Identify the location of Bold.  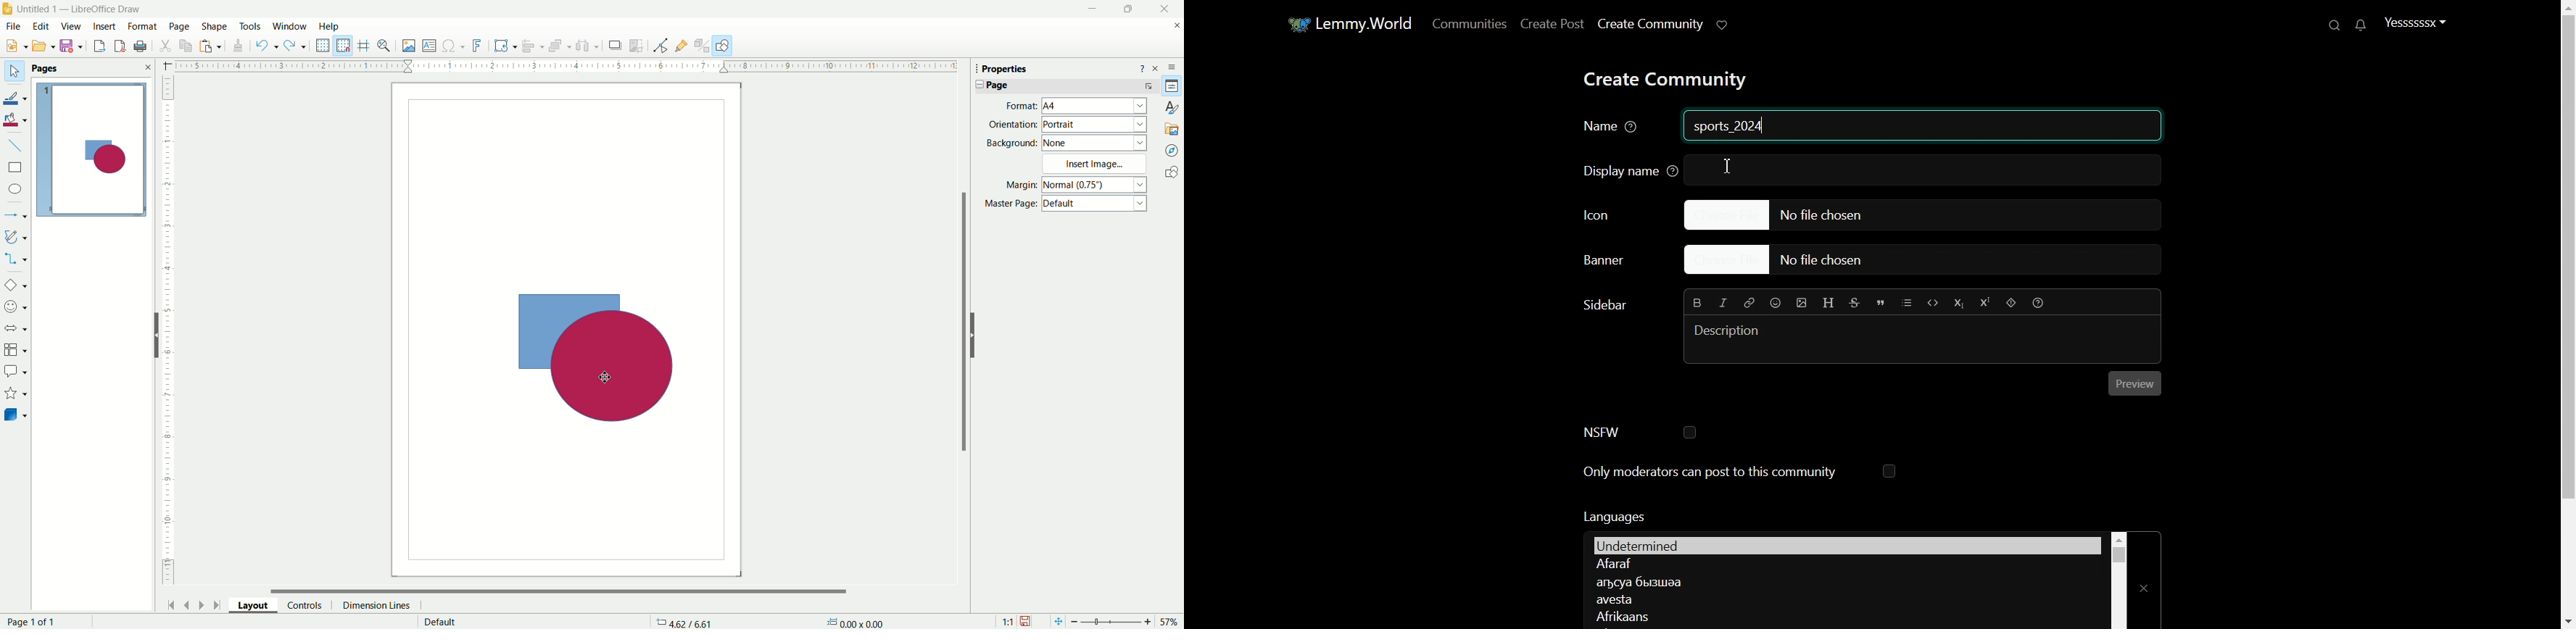
(1698, 301).